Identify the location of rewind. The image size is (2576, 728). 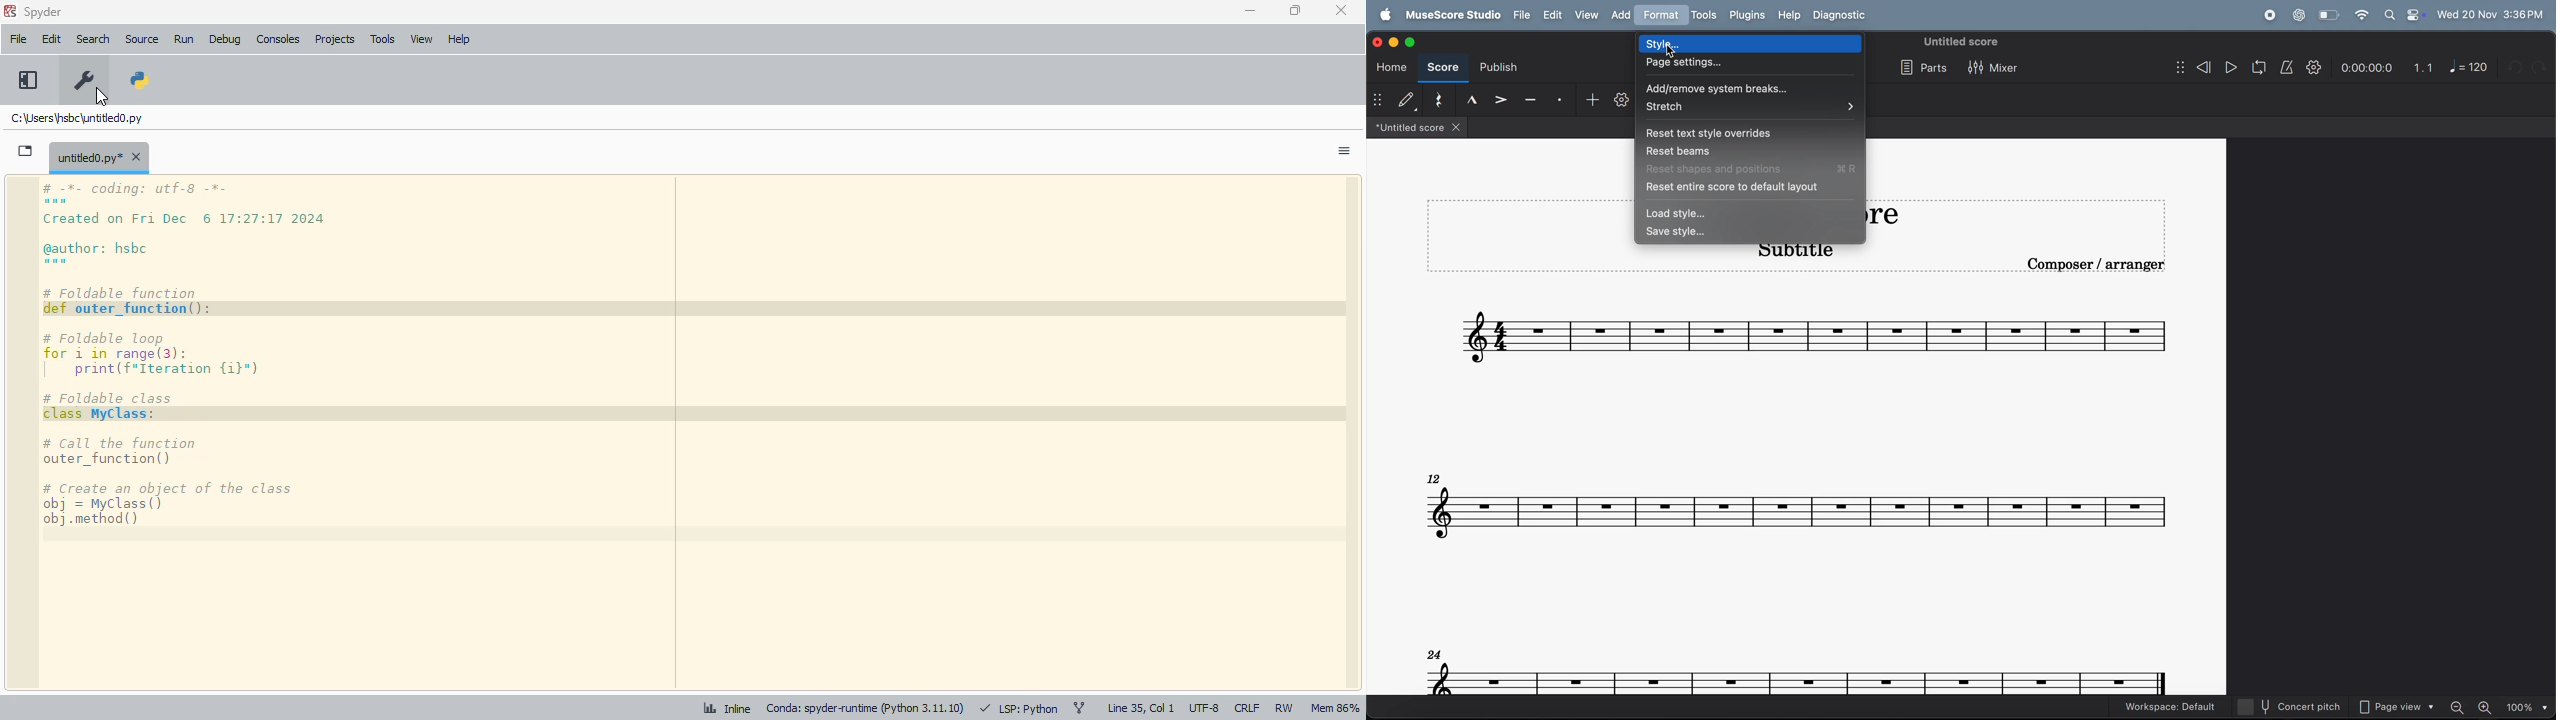
(2194, 68).